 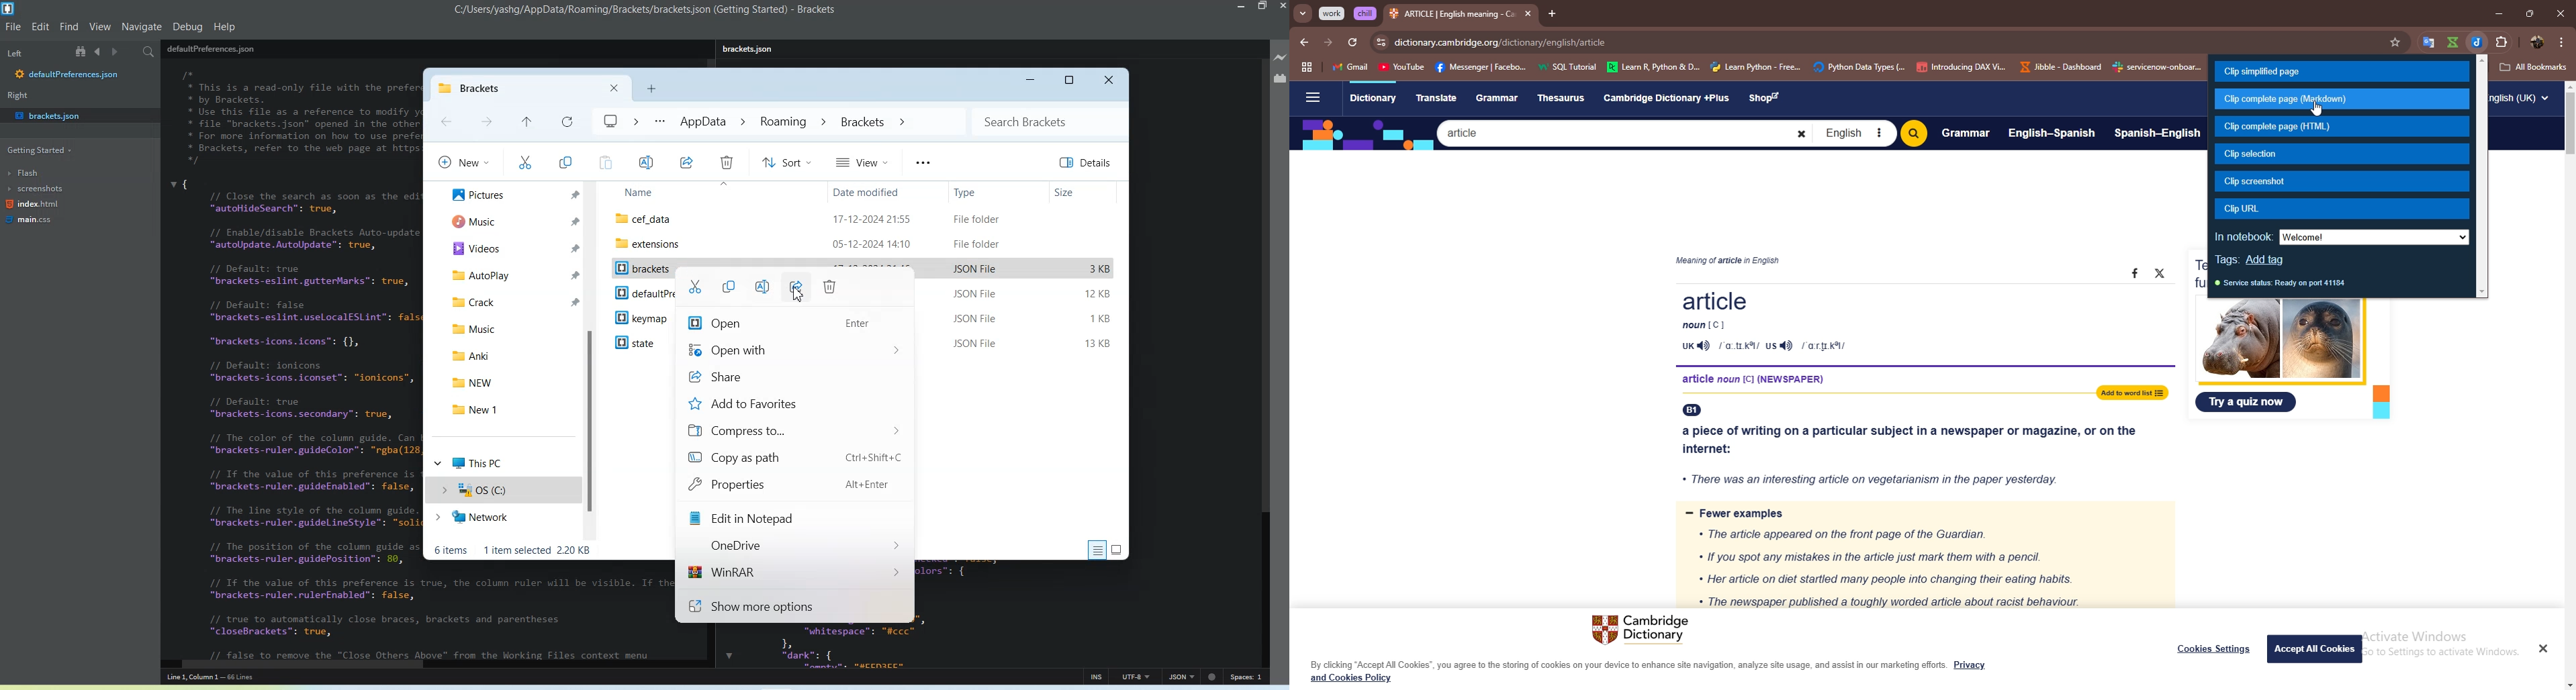 What do you see at coordinates (1565, 98) in the screenshot?
I see `Thesaurus.` at bounding box center [1565, 98].